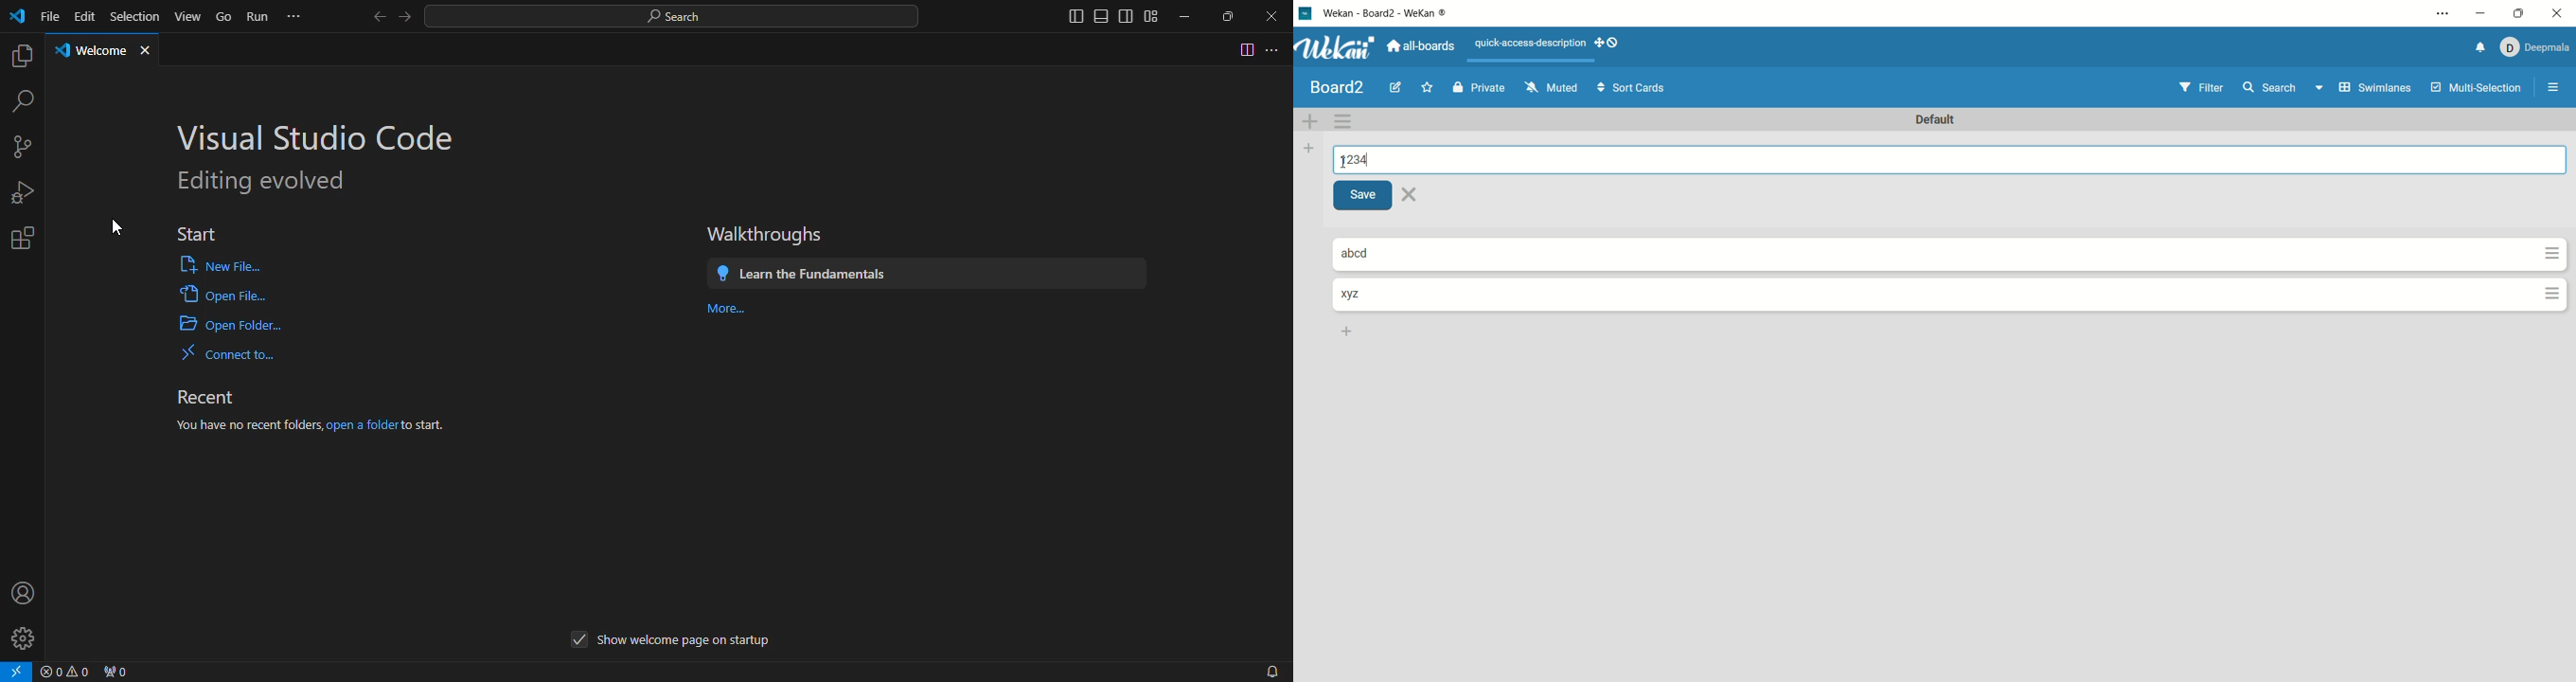  Describe the element at coordinates (23, 596) in the screenshot. I see `profile` at that location.